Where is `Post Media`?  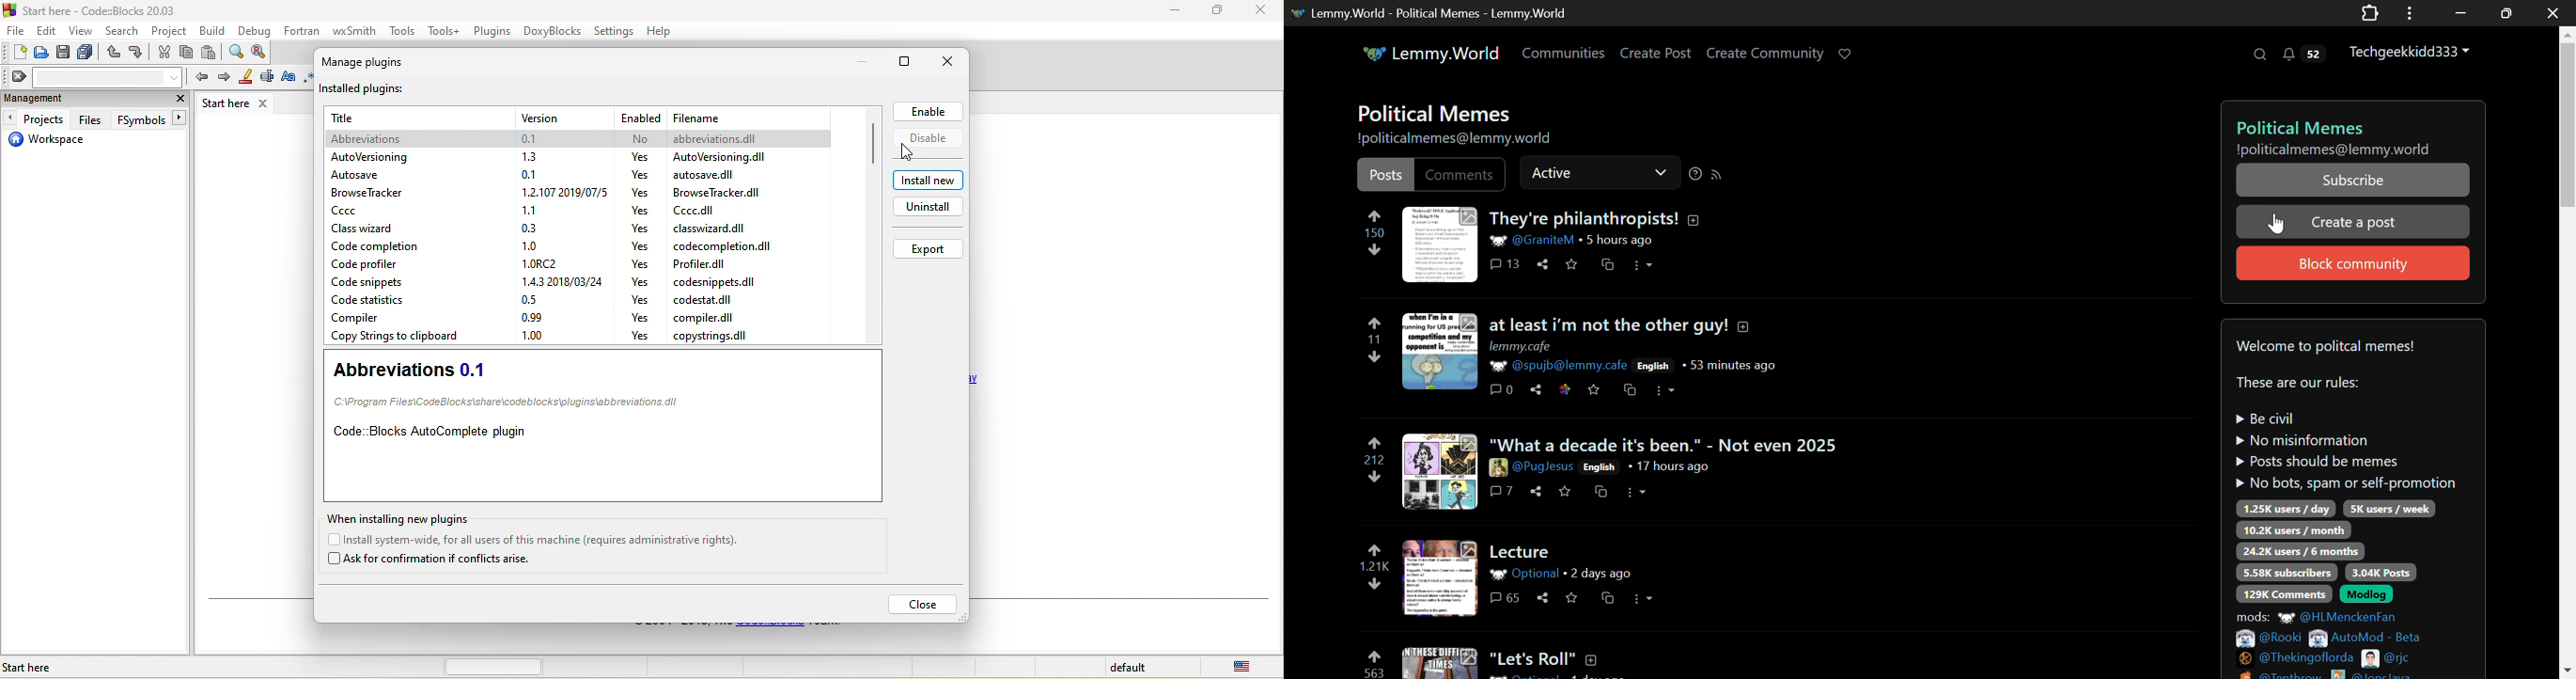 Post Media is located at coordinates (1438, 471).